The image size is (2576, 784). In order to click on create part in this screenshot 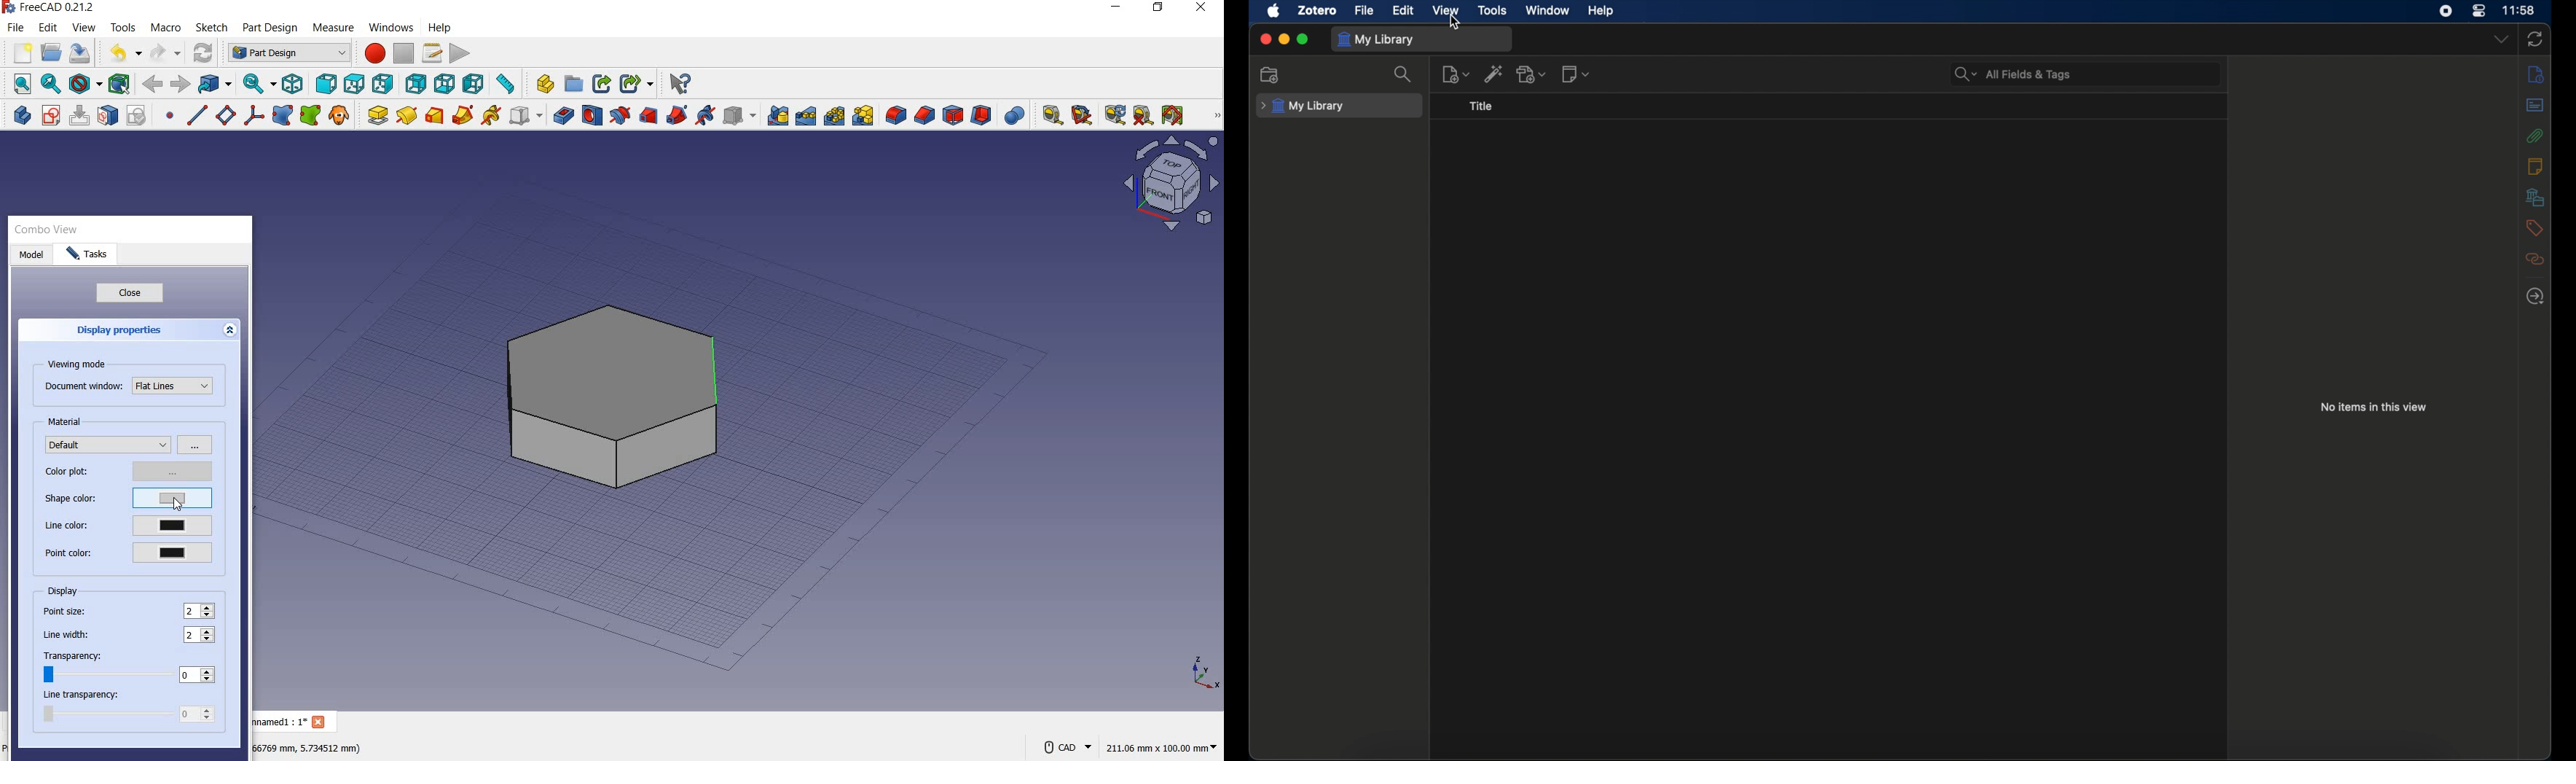, I will do `click(541, 84)`.